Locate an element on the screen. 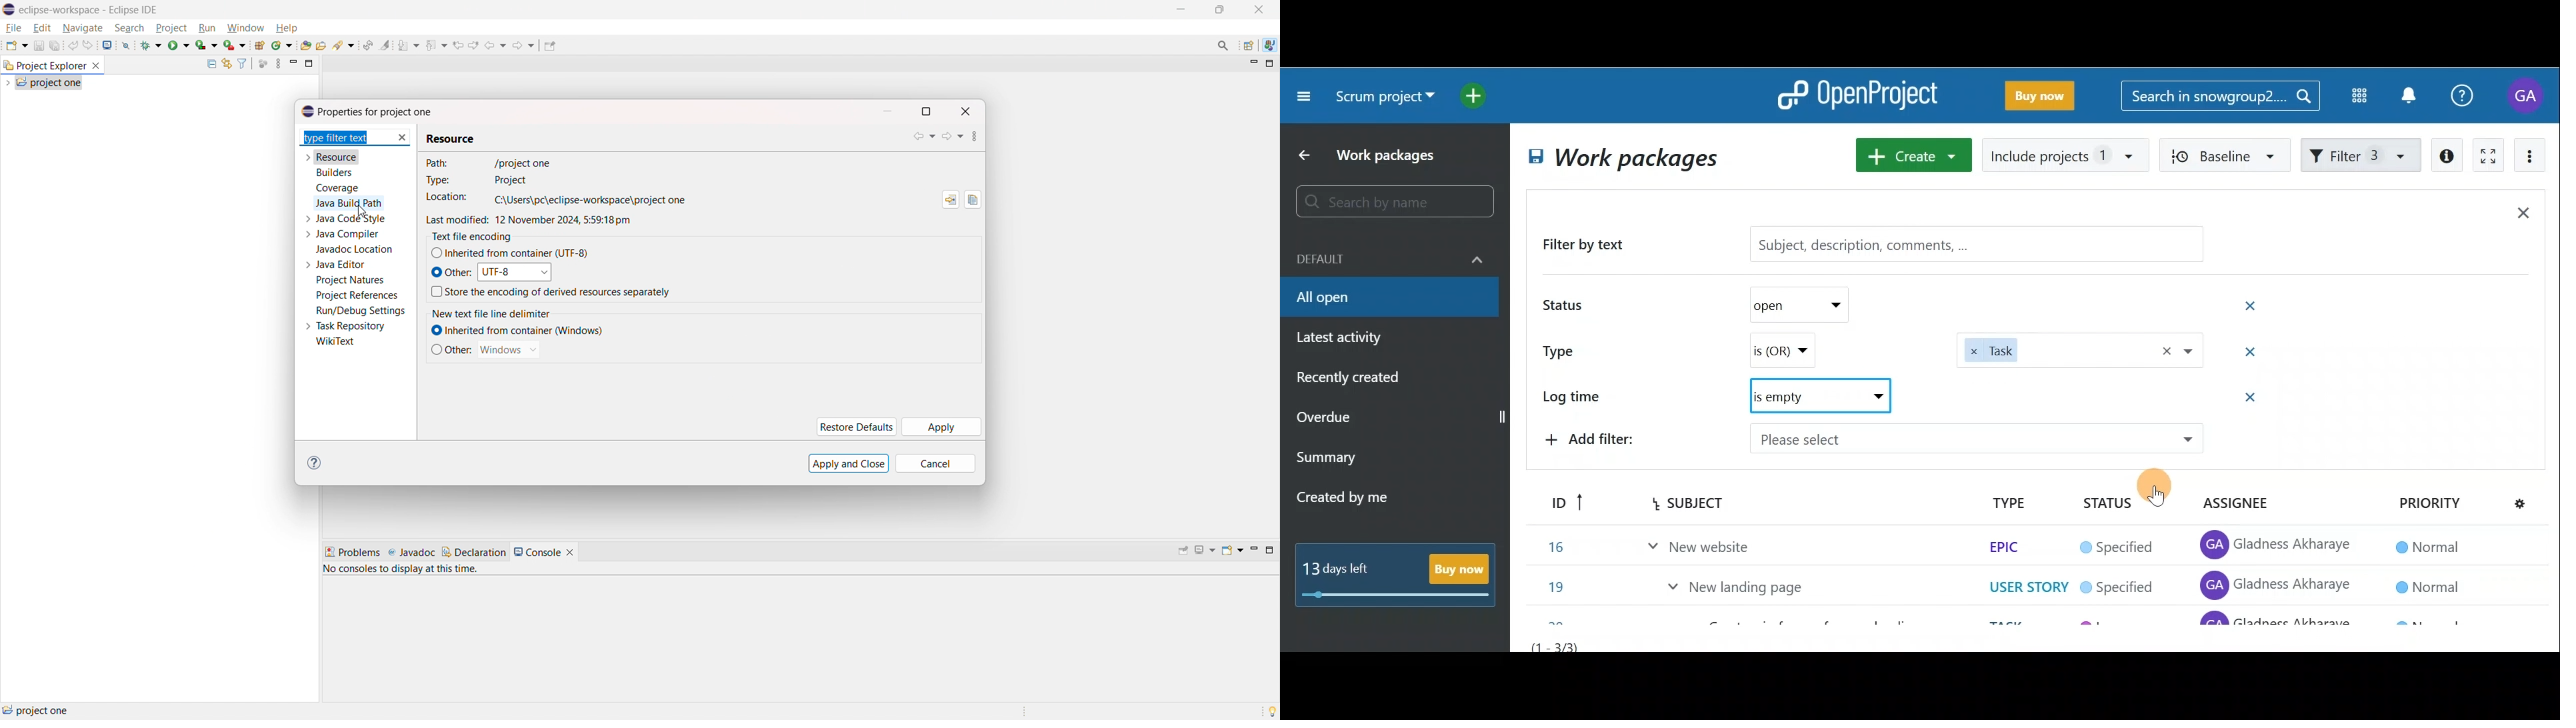 The image size is (2576, 728). expand task repository is located at coordinates (307, 327).